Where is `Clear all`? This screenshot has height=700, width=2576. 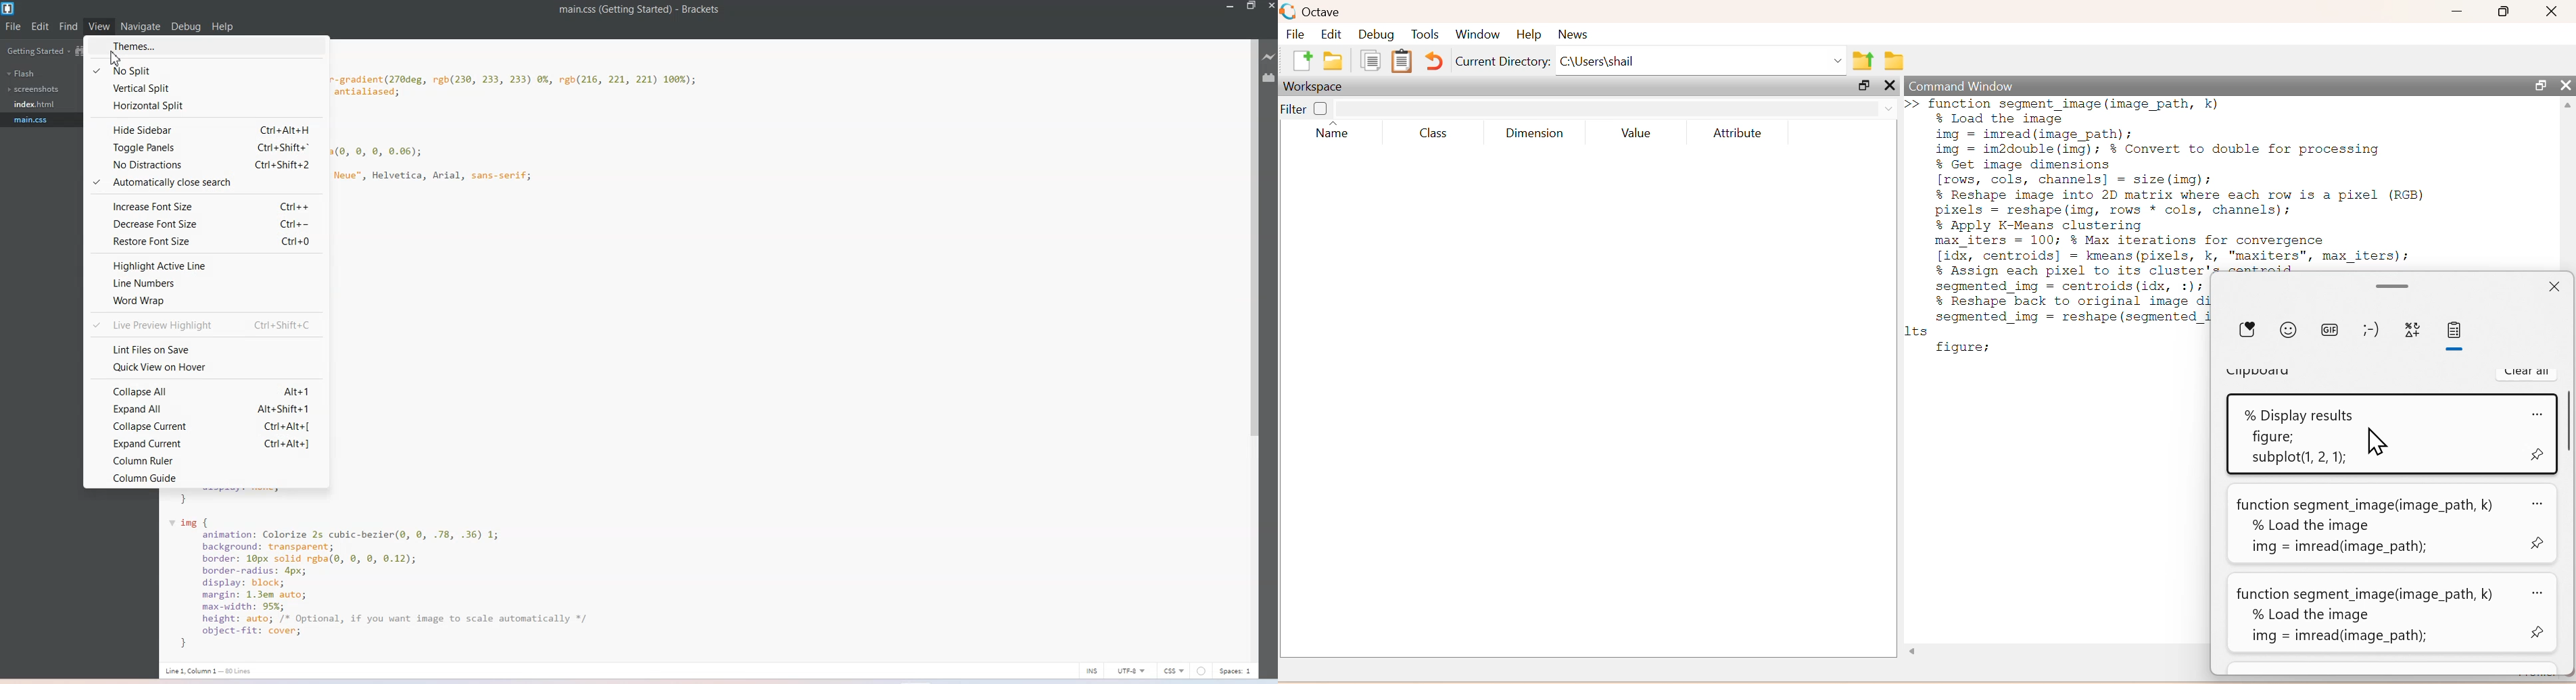
Clear all is located at coordinates (2527, 372).